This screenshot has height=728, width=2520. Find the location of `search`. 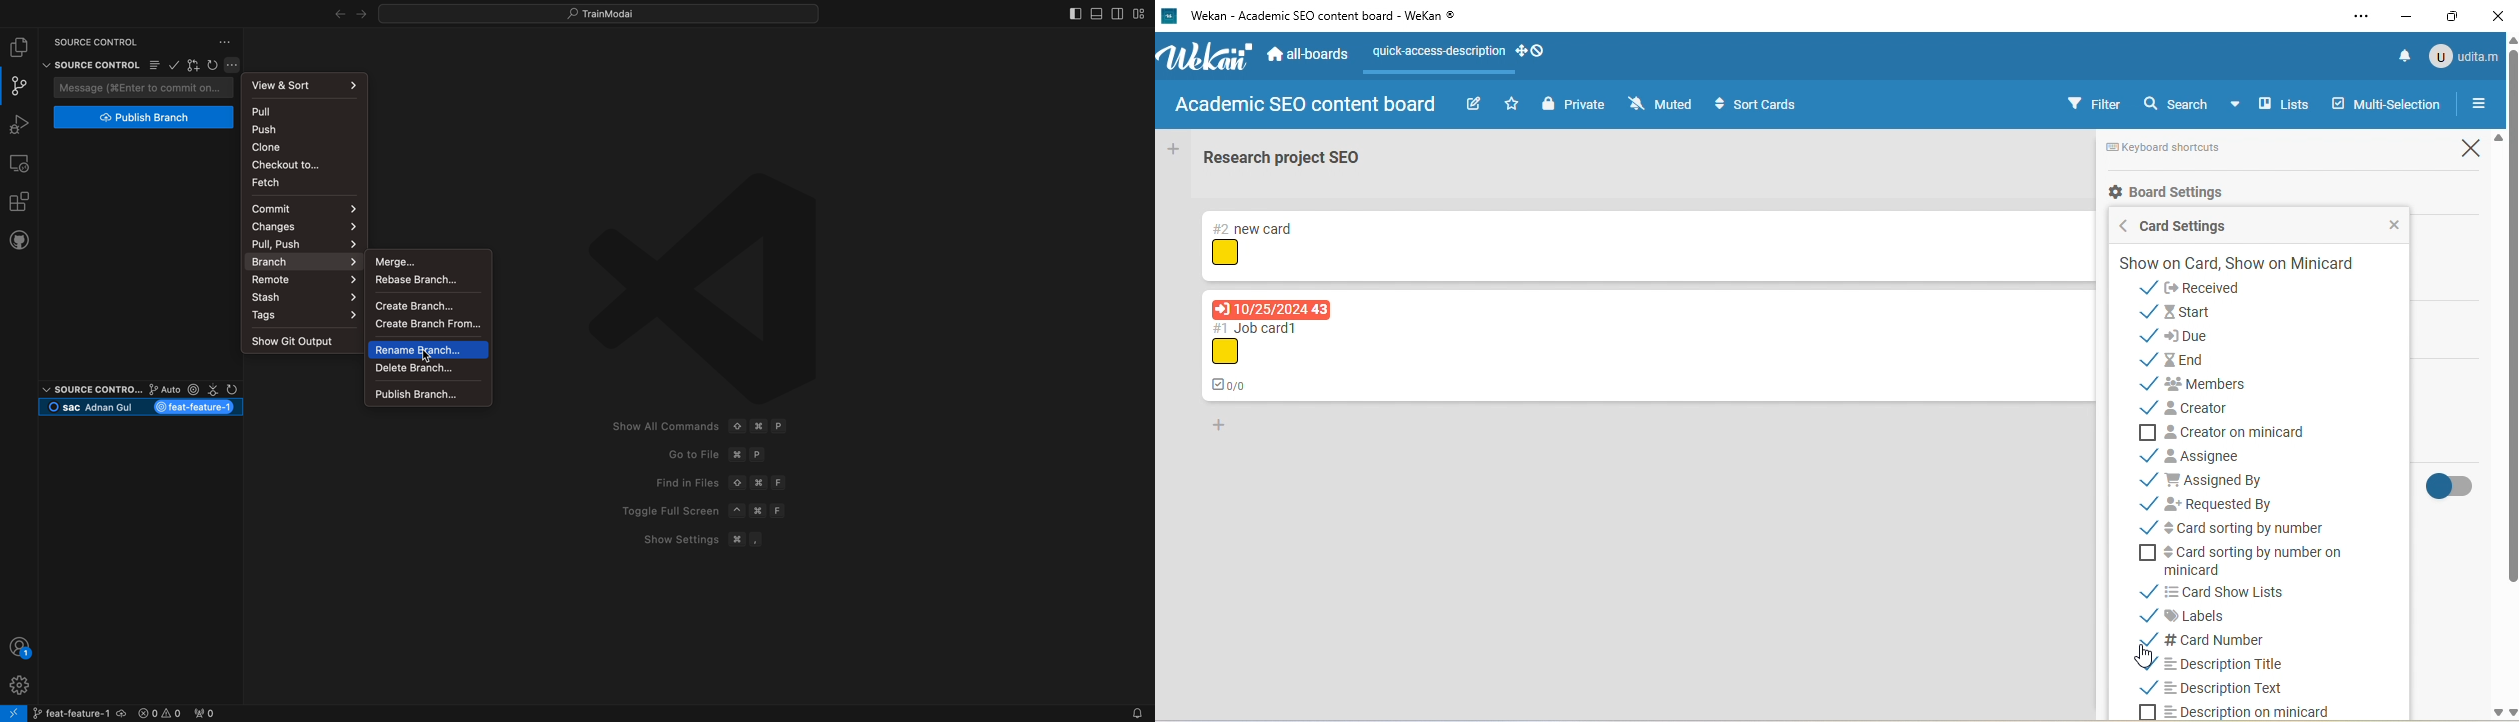

search is located at coordinates (2196, 106).